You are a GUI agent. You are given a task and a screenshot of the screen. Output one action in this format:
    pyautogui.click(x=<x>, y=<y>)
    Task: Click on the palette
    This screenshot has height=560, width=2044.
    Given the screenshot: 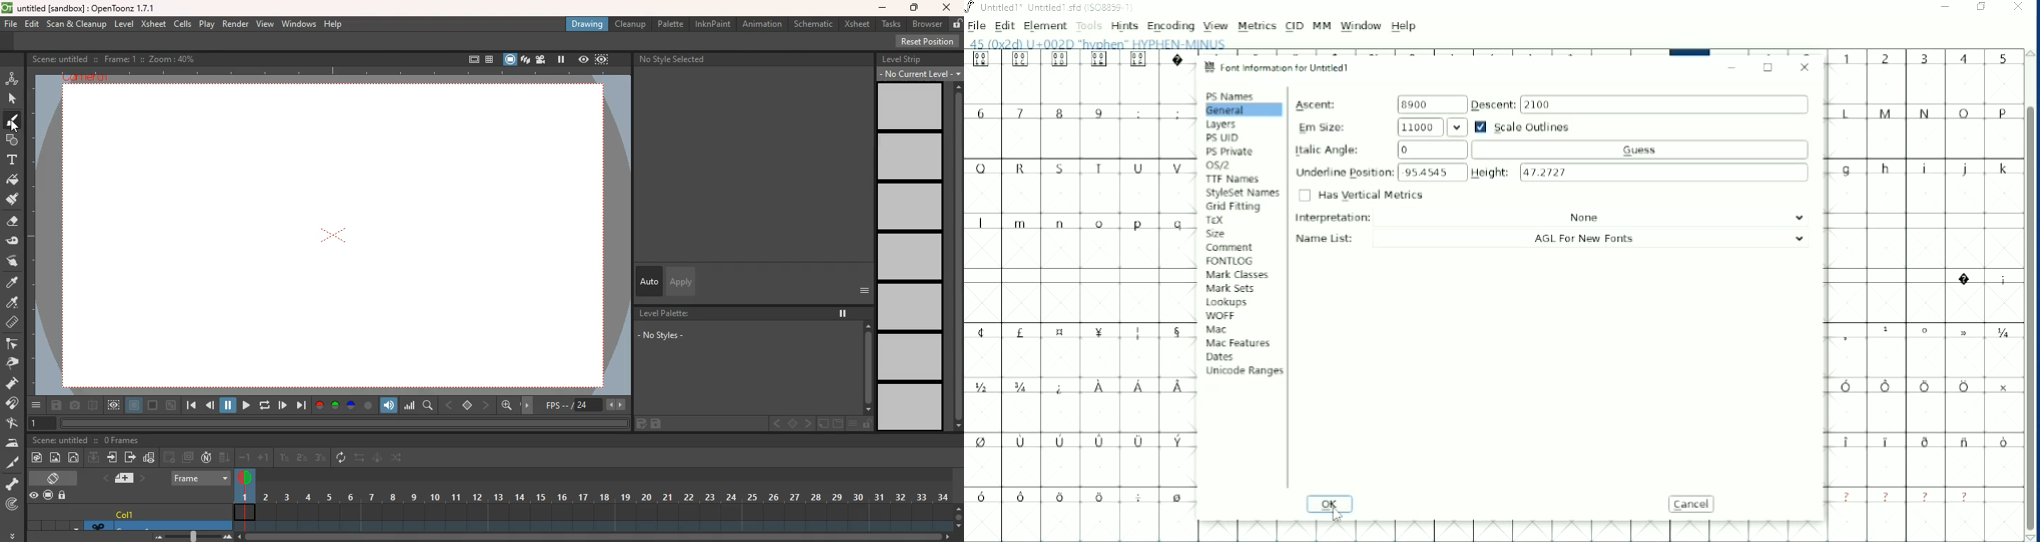 What is the action you would take?
    pyautogui.click(x=672, y=23)
    